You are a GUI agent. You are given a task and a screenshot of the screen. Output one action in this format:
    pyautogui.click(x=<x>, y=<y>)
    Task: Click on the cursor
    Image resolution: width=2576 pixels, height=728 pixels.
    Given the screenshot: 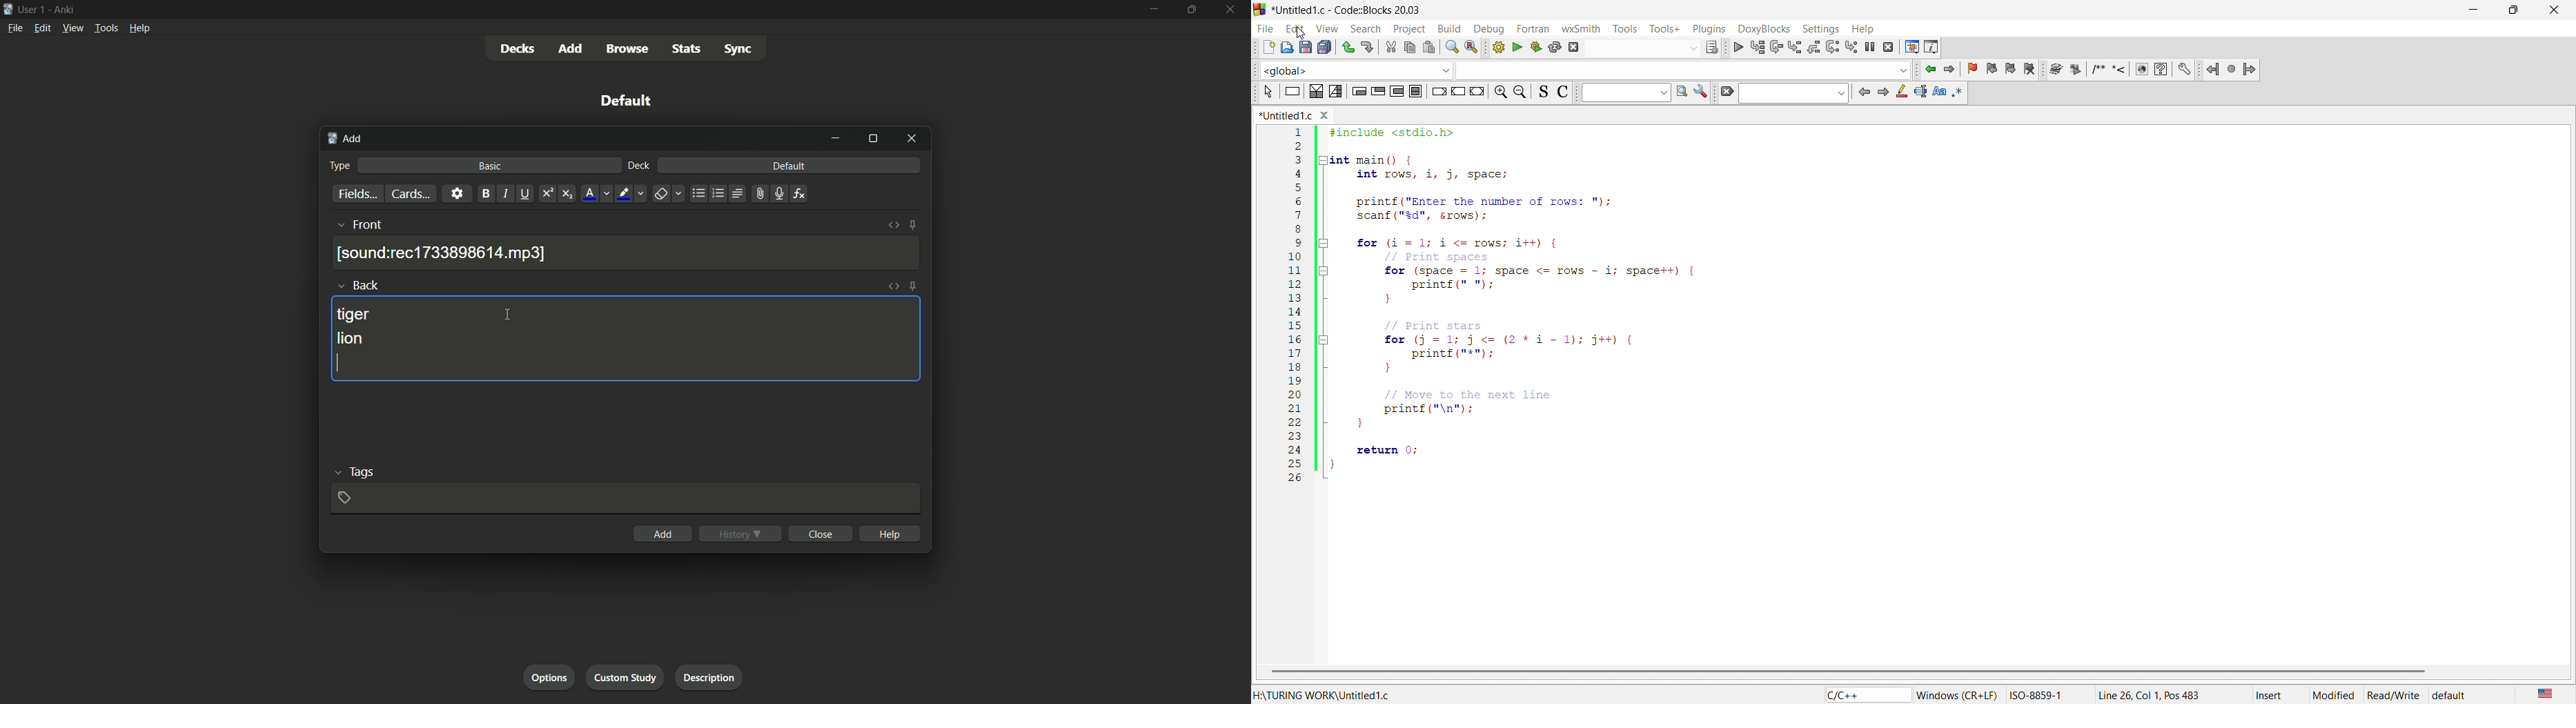 What is the action you would take?
    pyautogui.click(x=337, y=364)
    